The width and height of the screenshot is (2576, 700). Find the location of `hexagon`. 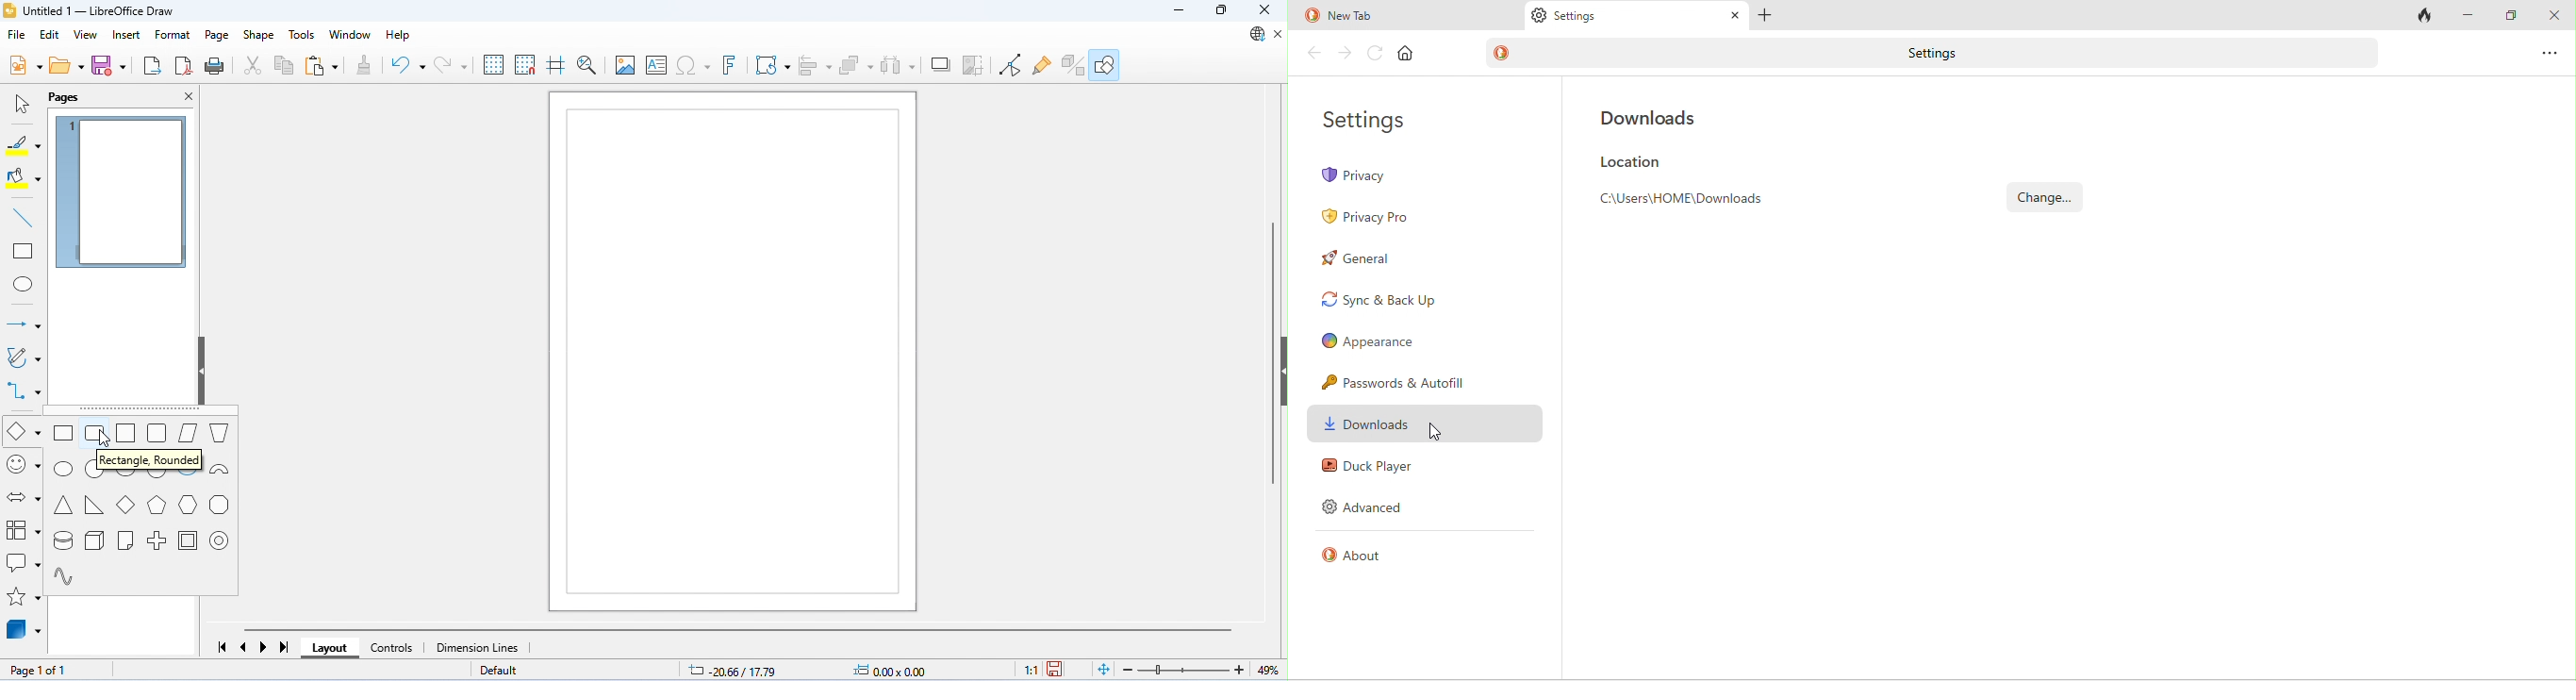

hexagon is located at coordinates (188, 504).